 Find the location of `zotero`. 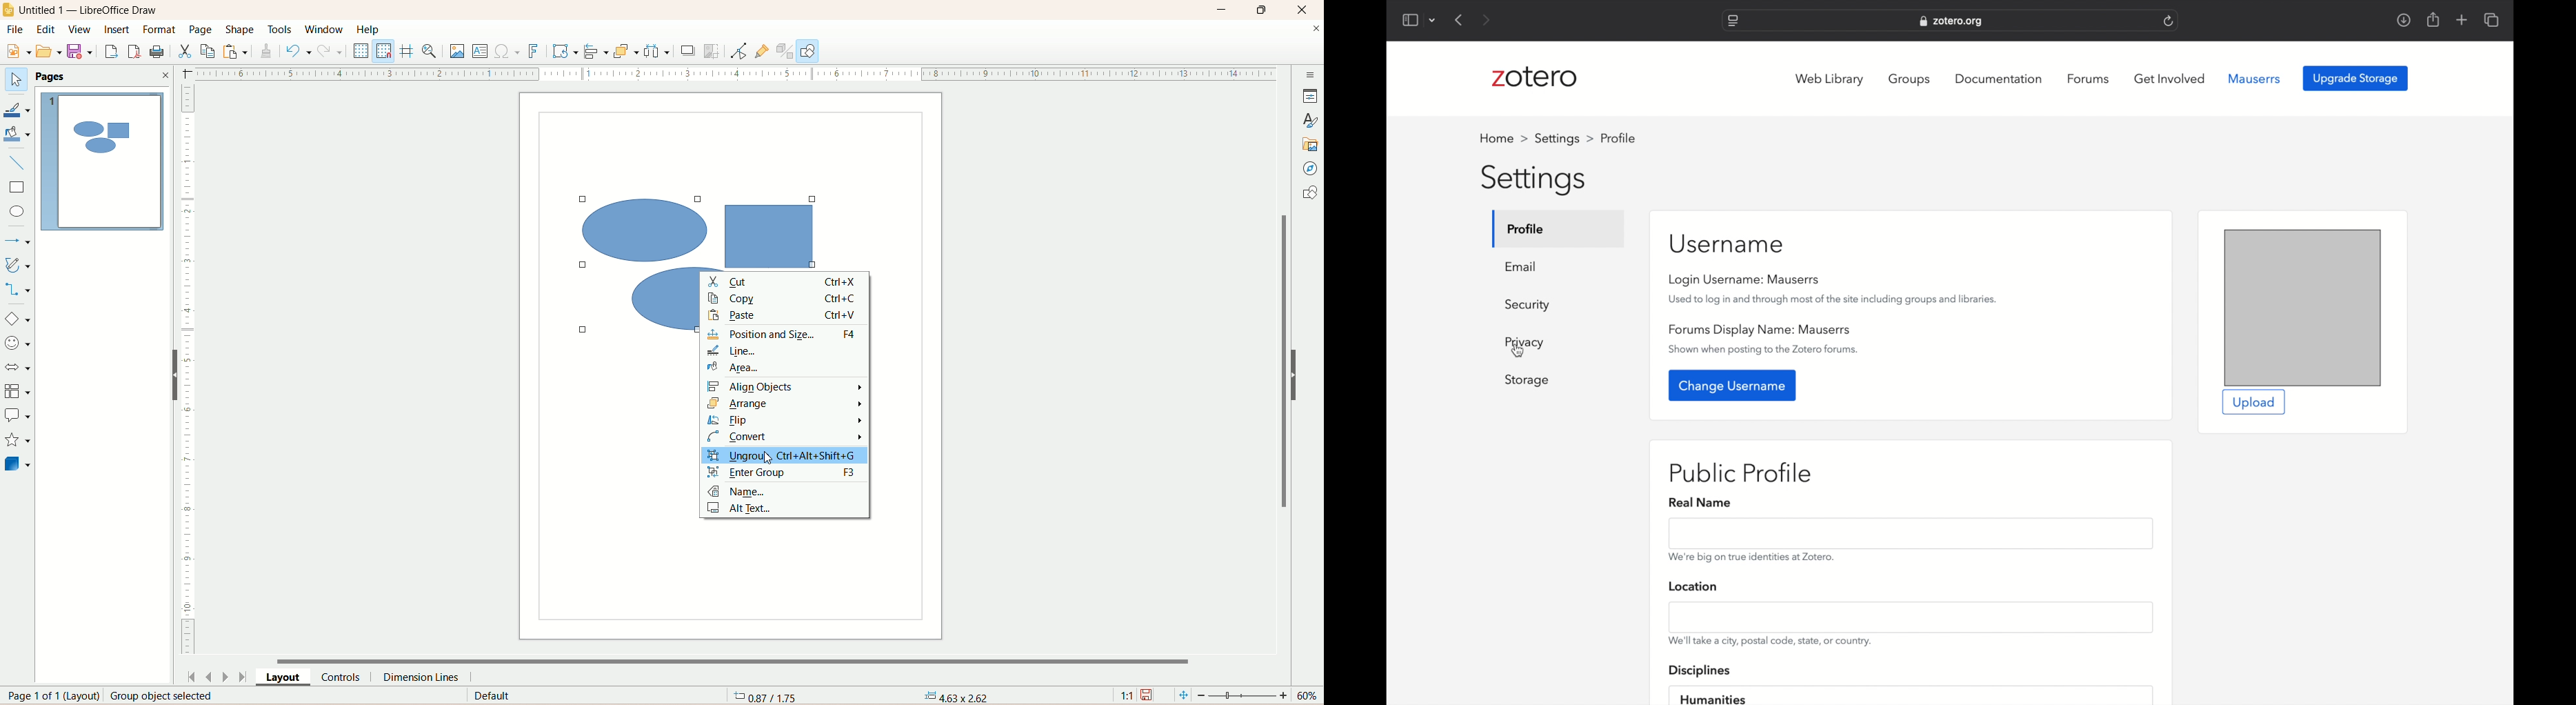

zotero is located at coordinates (1535, 77).